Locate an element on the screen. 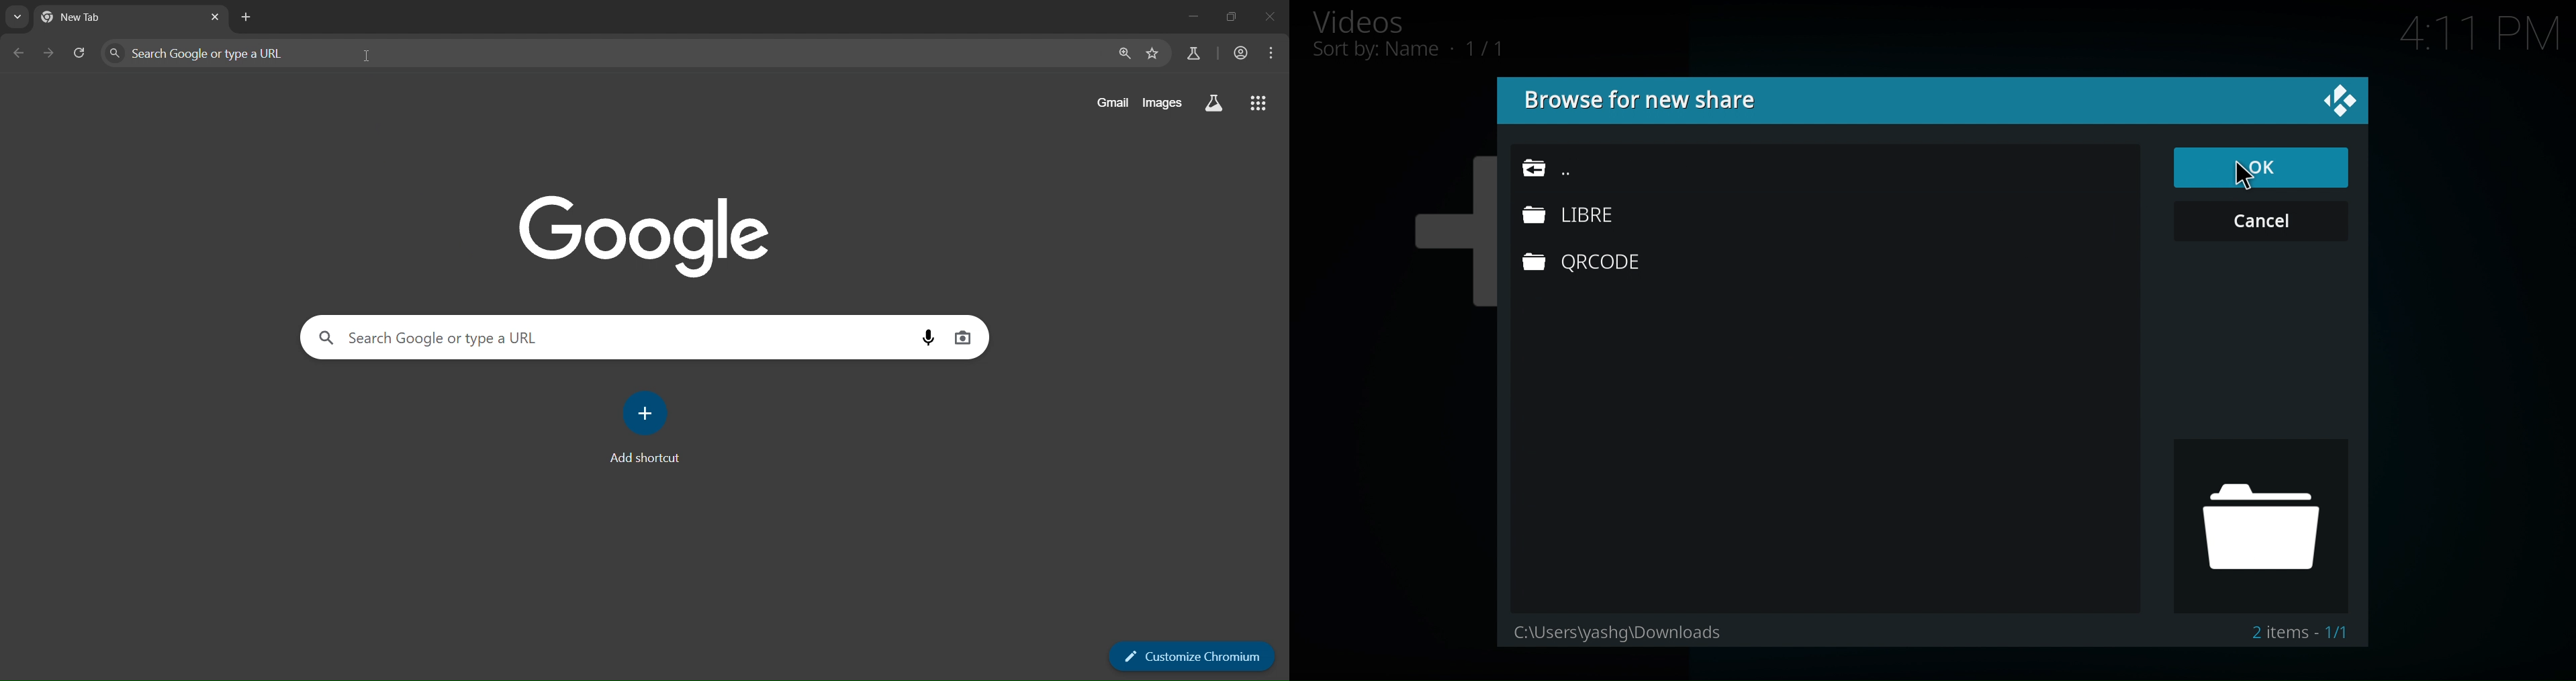  close is located at coordinates (1270, 17).